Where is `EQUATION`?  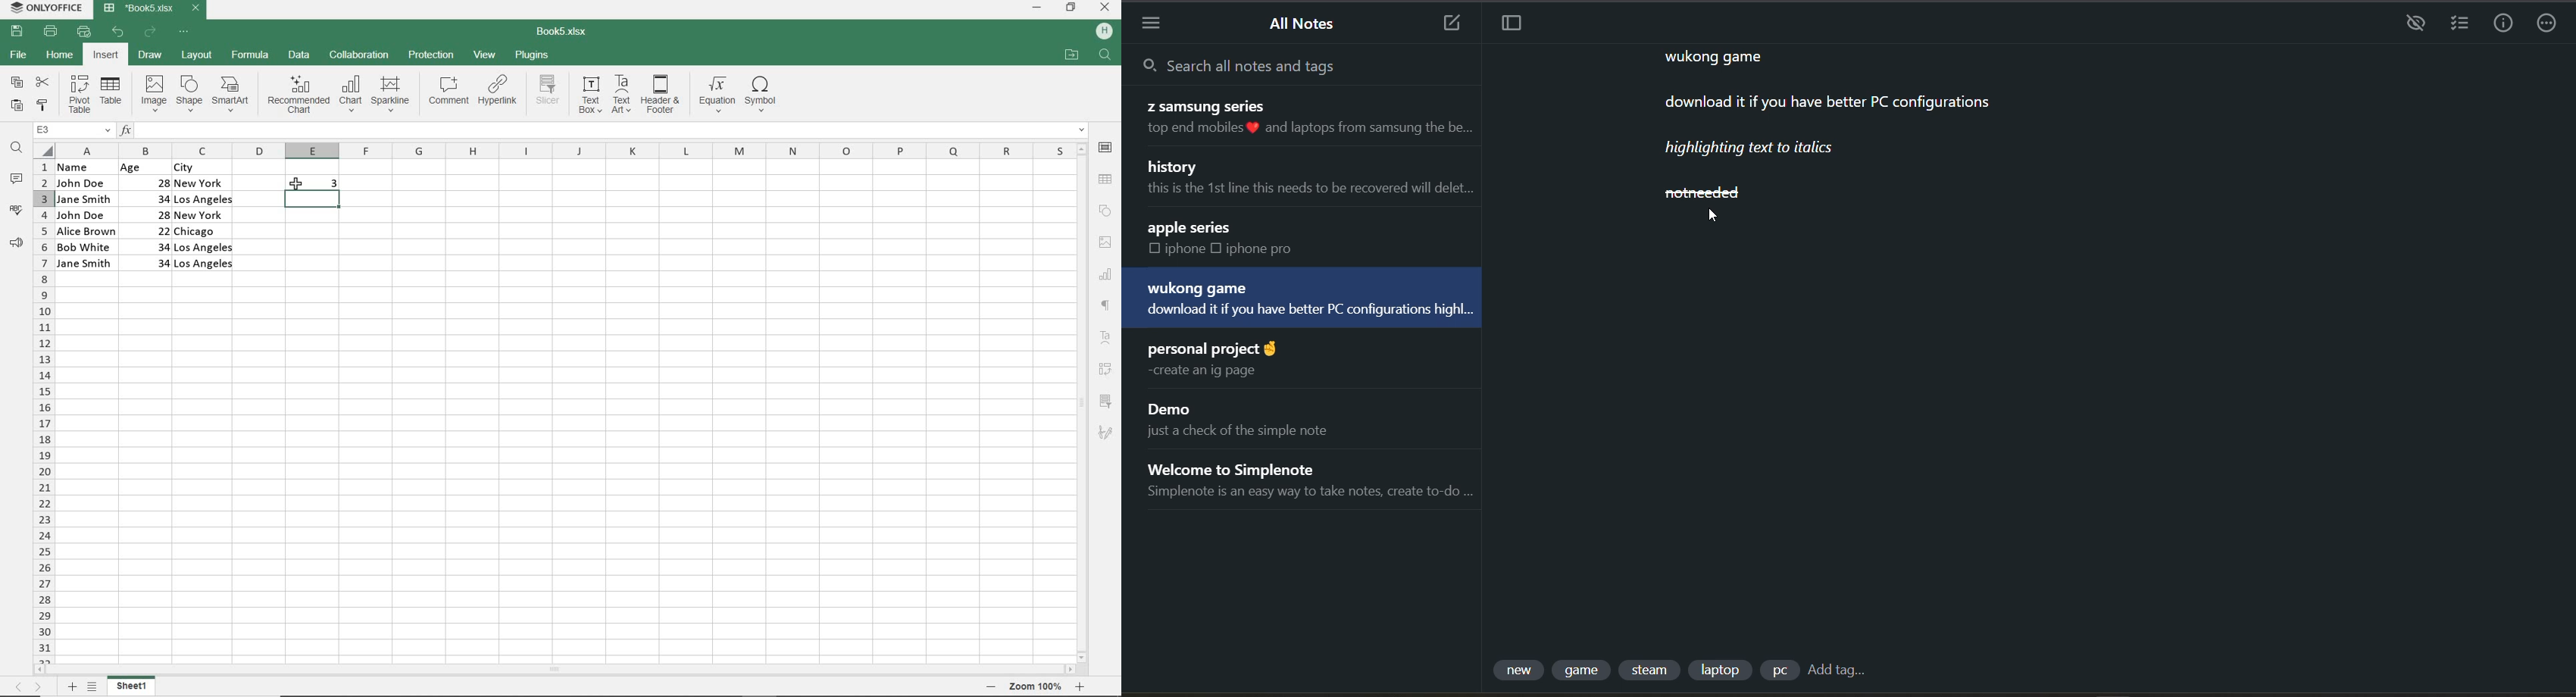
EQUATION is located at coordinates (716, 94).